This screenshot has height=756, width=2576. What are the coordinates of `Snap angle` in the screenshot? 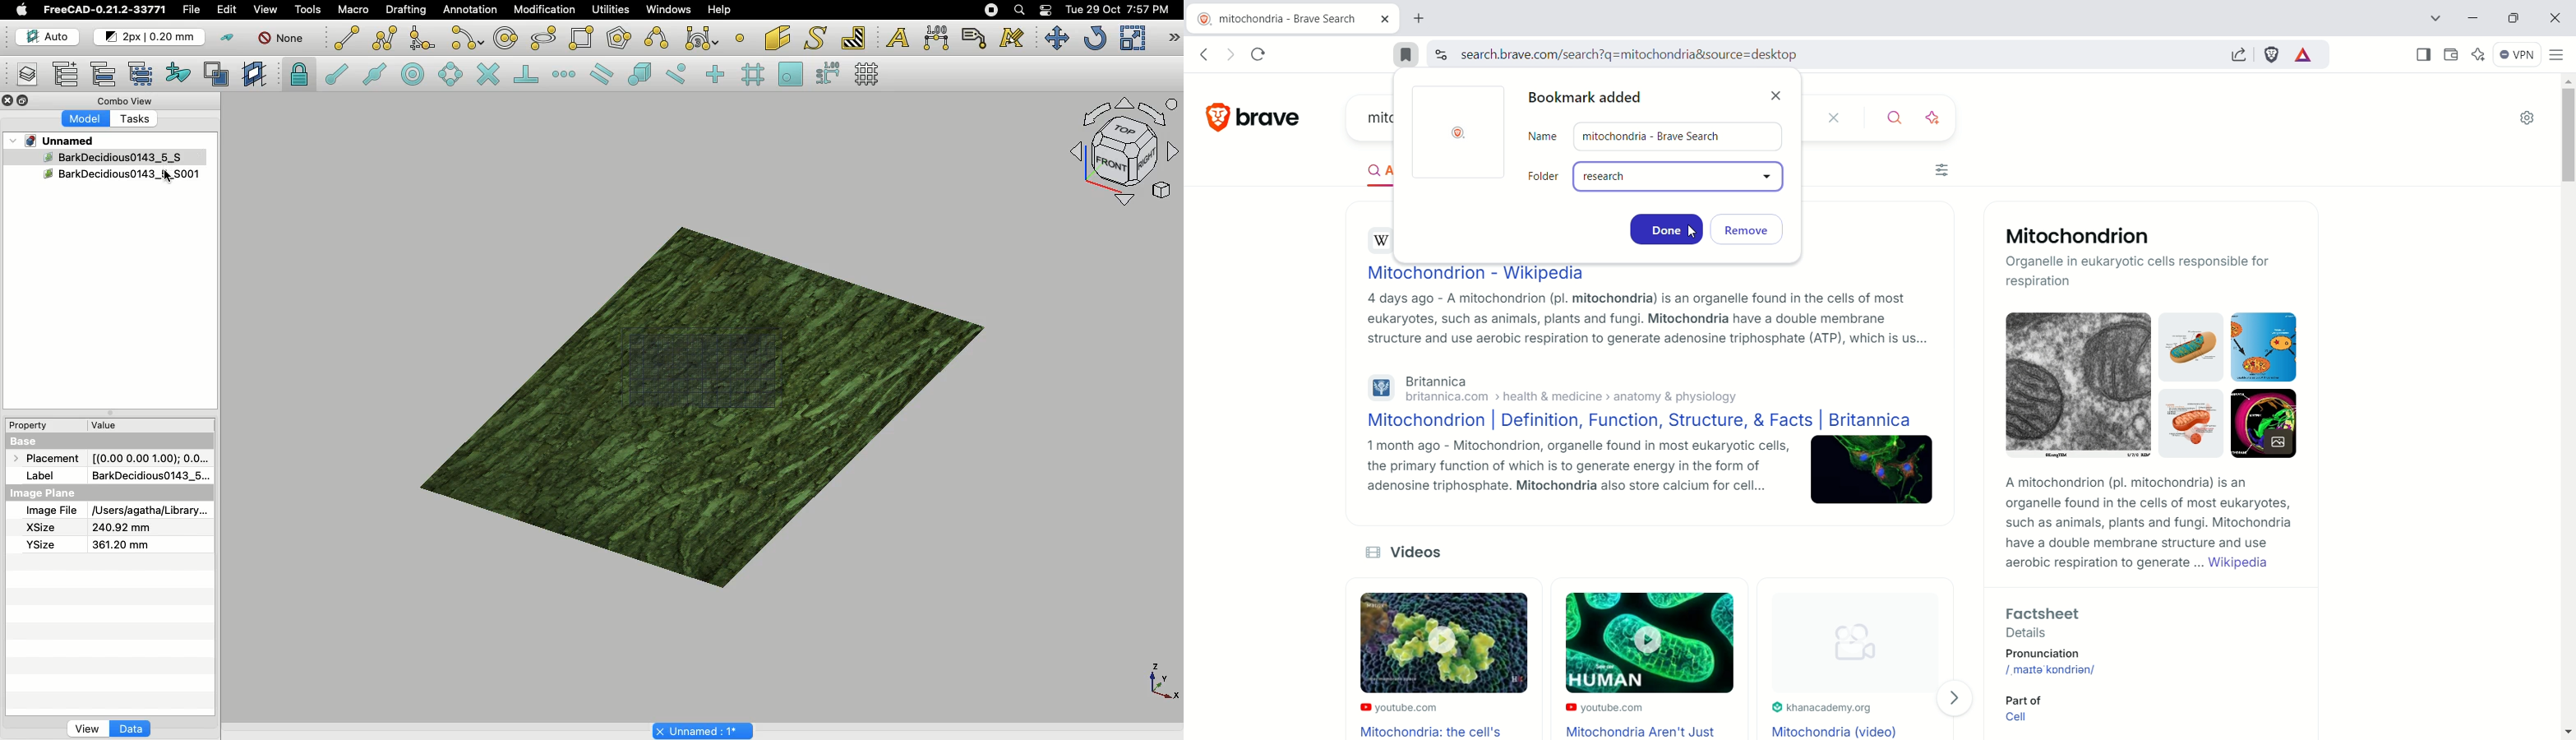 It's located at (451, 76).